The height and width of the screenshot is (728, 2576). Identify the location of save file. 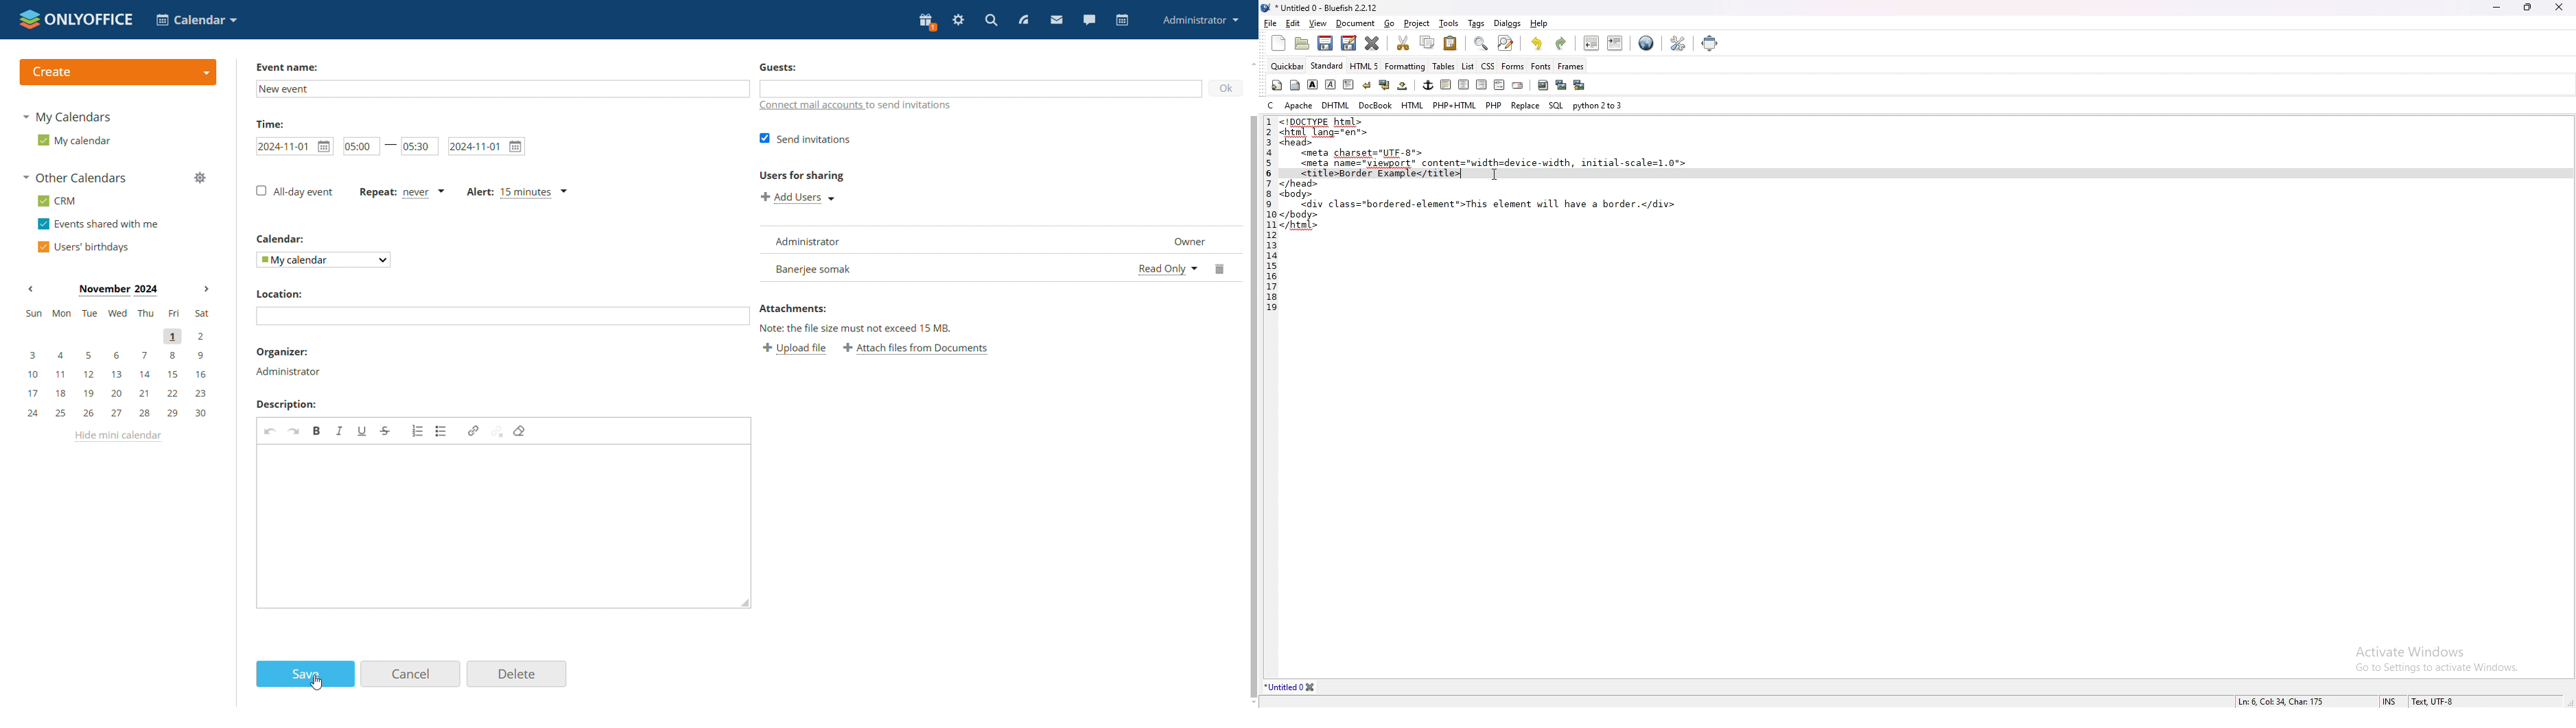
(1324, 43).